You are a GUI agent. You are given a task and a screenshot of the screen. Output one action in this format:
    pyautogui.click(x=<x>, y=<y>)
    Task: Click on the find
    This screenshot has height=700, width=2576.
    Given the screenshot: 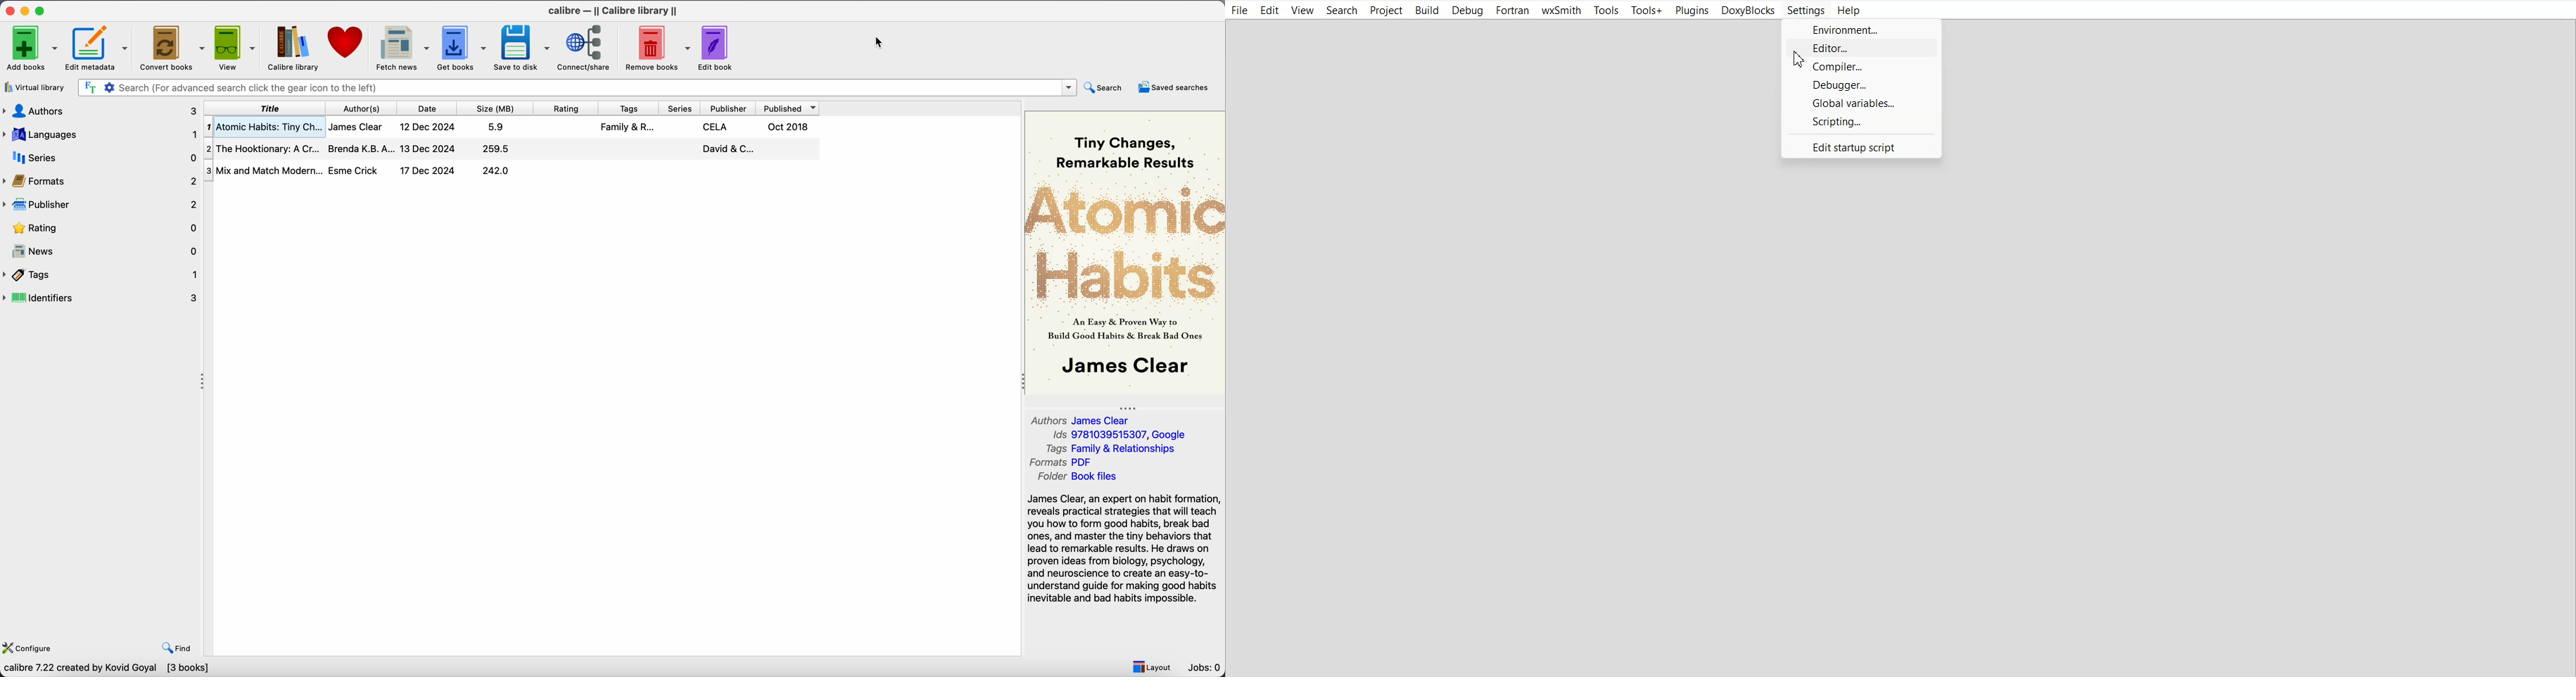 What is the action you would take?
    pyautogui.click(x=177, y=649)
    